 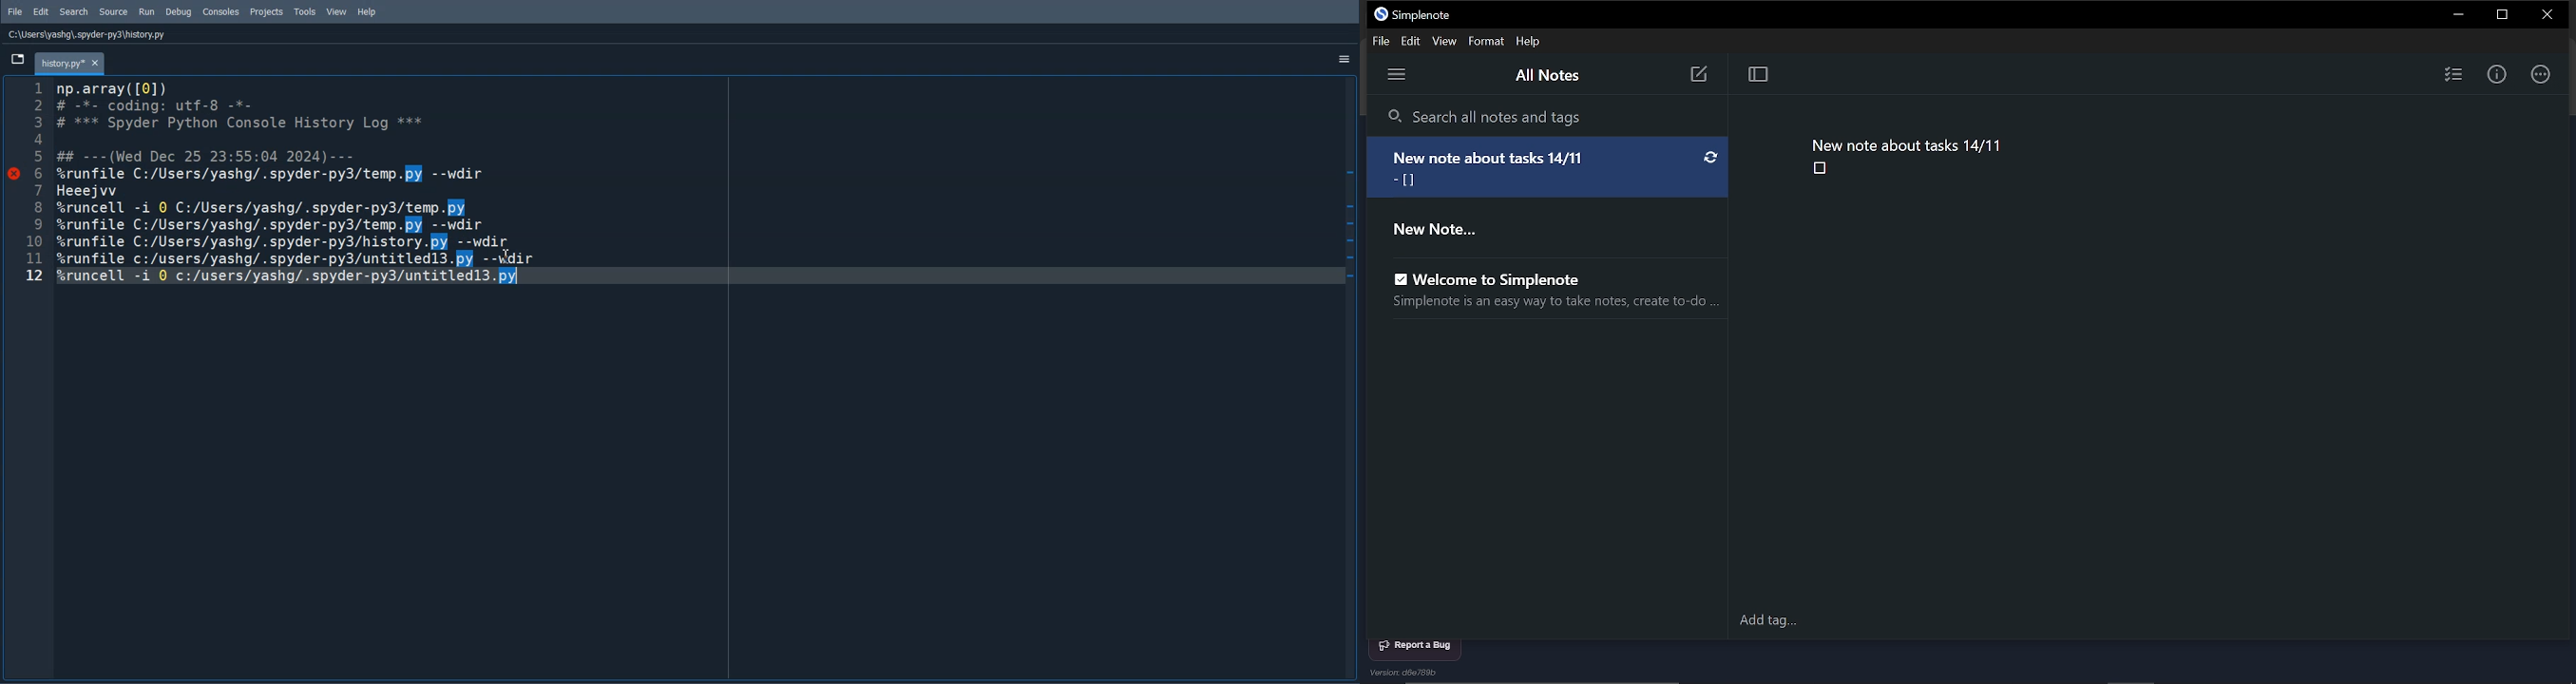 What do you see at coordinates (1417, 674) in the screenshot?
I see `fersion. dbe7880` at bounding box center [1417, 674].